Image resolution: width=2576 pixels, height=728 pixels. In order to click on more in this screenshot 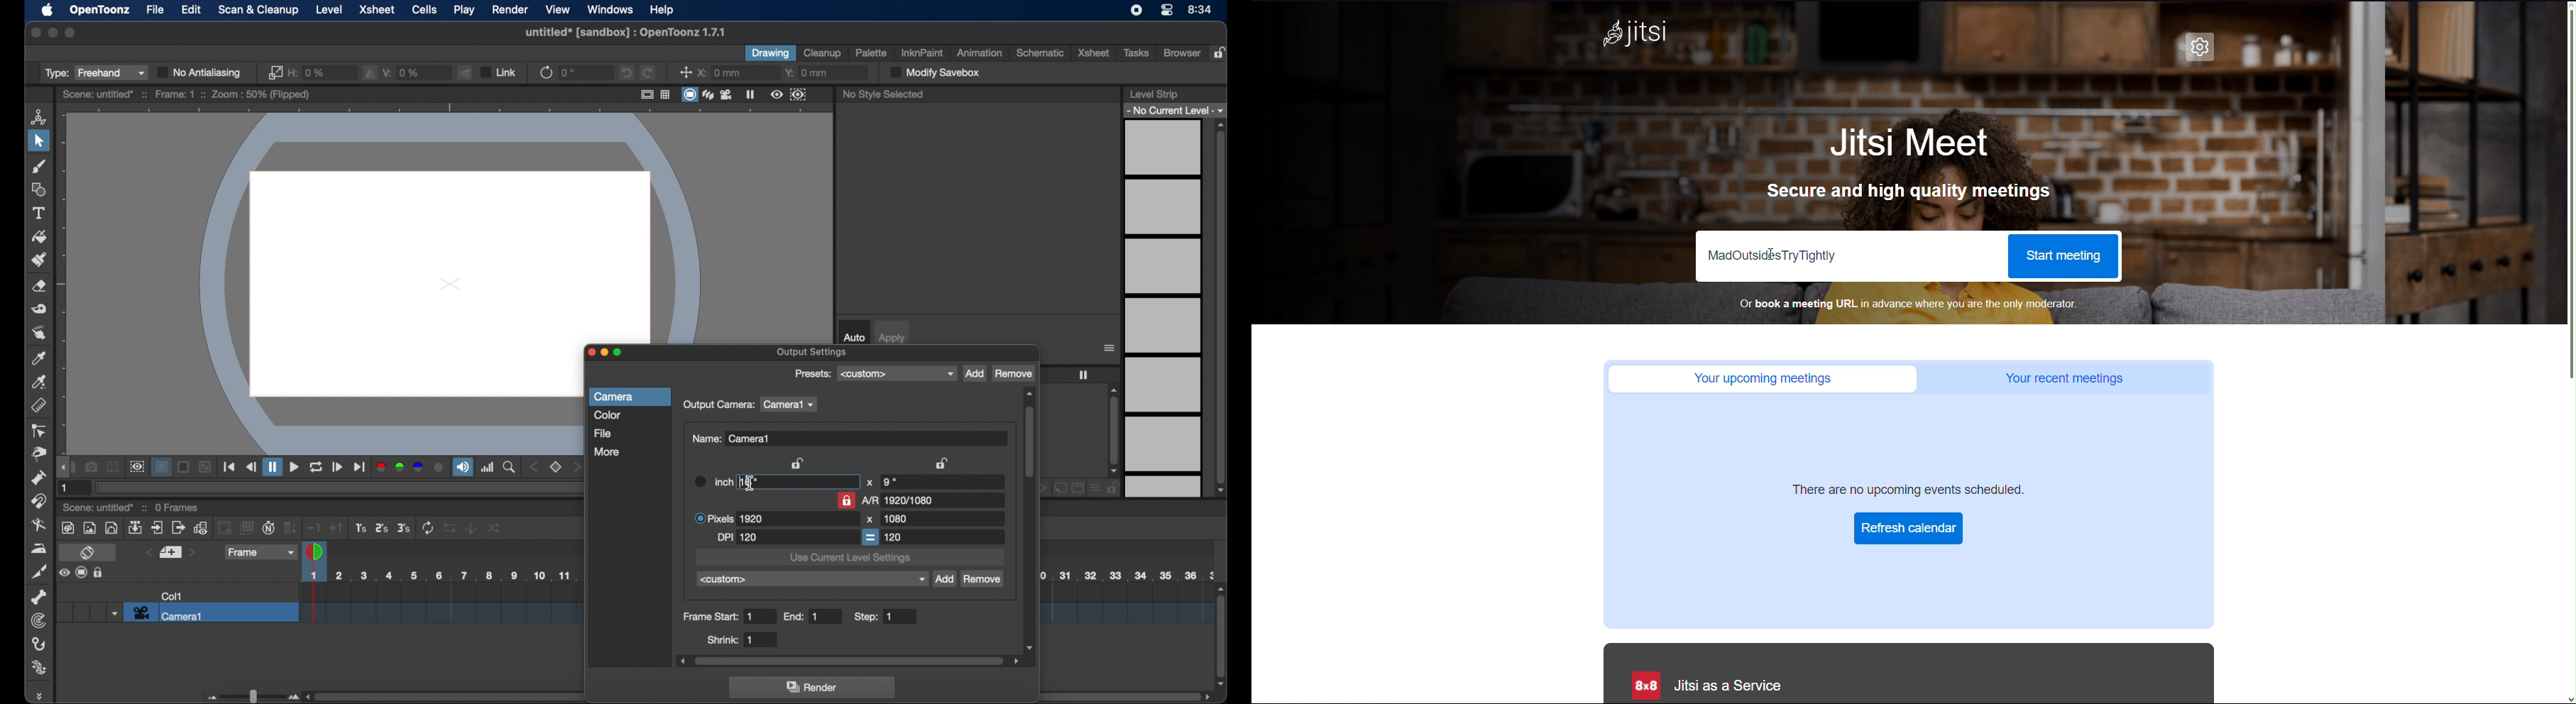, I will do `click(607, 451)`.